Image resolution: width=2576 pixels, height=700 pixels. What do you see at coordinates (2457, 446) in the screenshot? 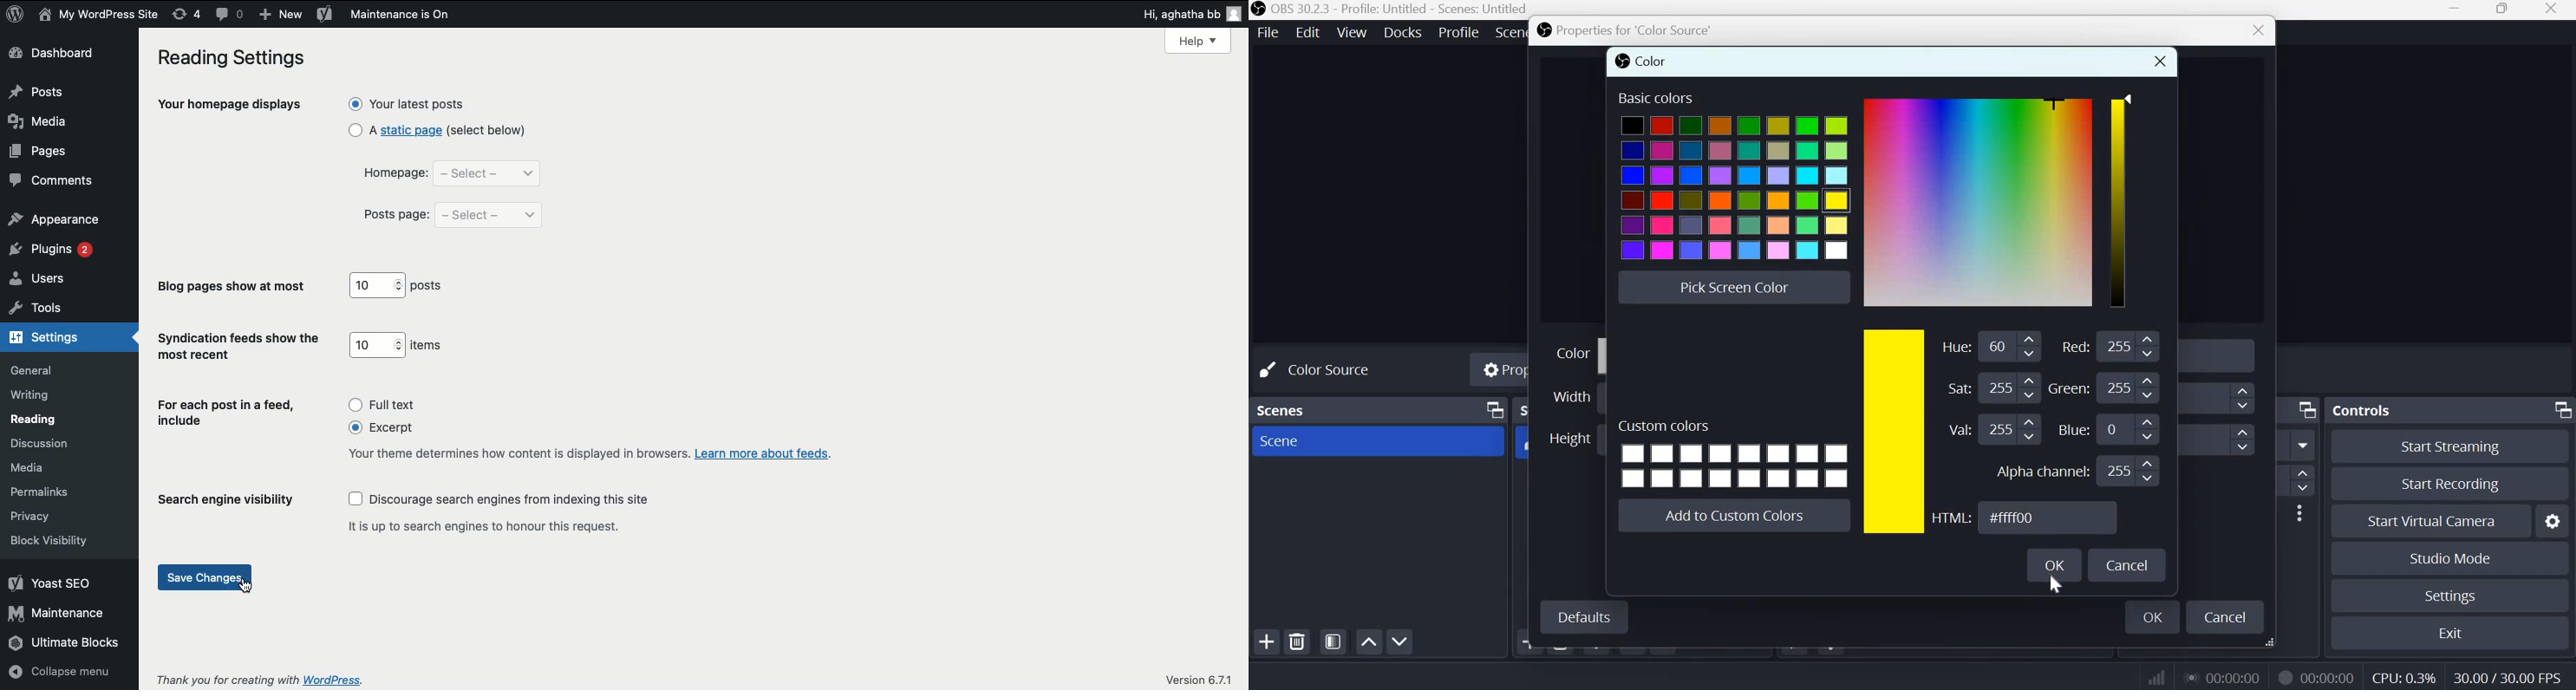
I see `Start streaming` at bounding box center [2457, 446].